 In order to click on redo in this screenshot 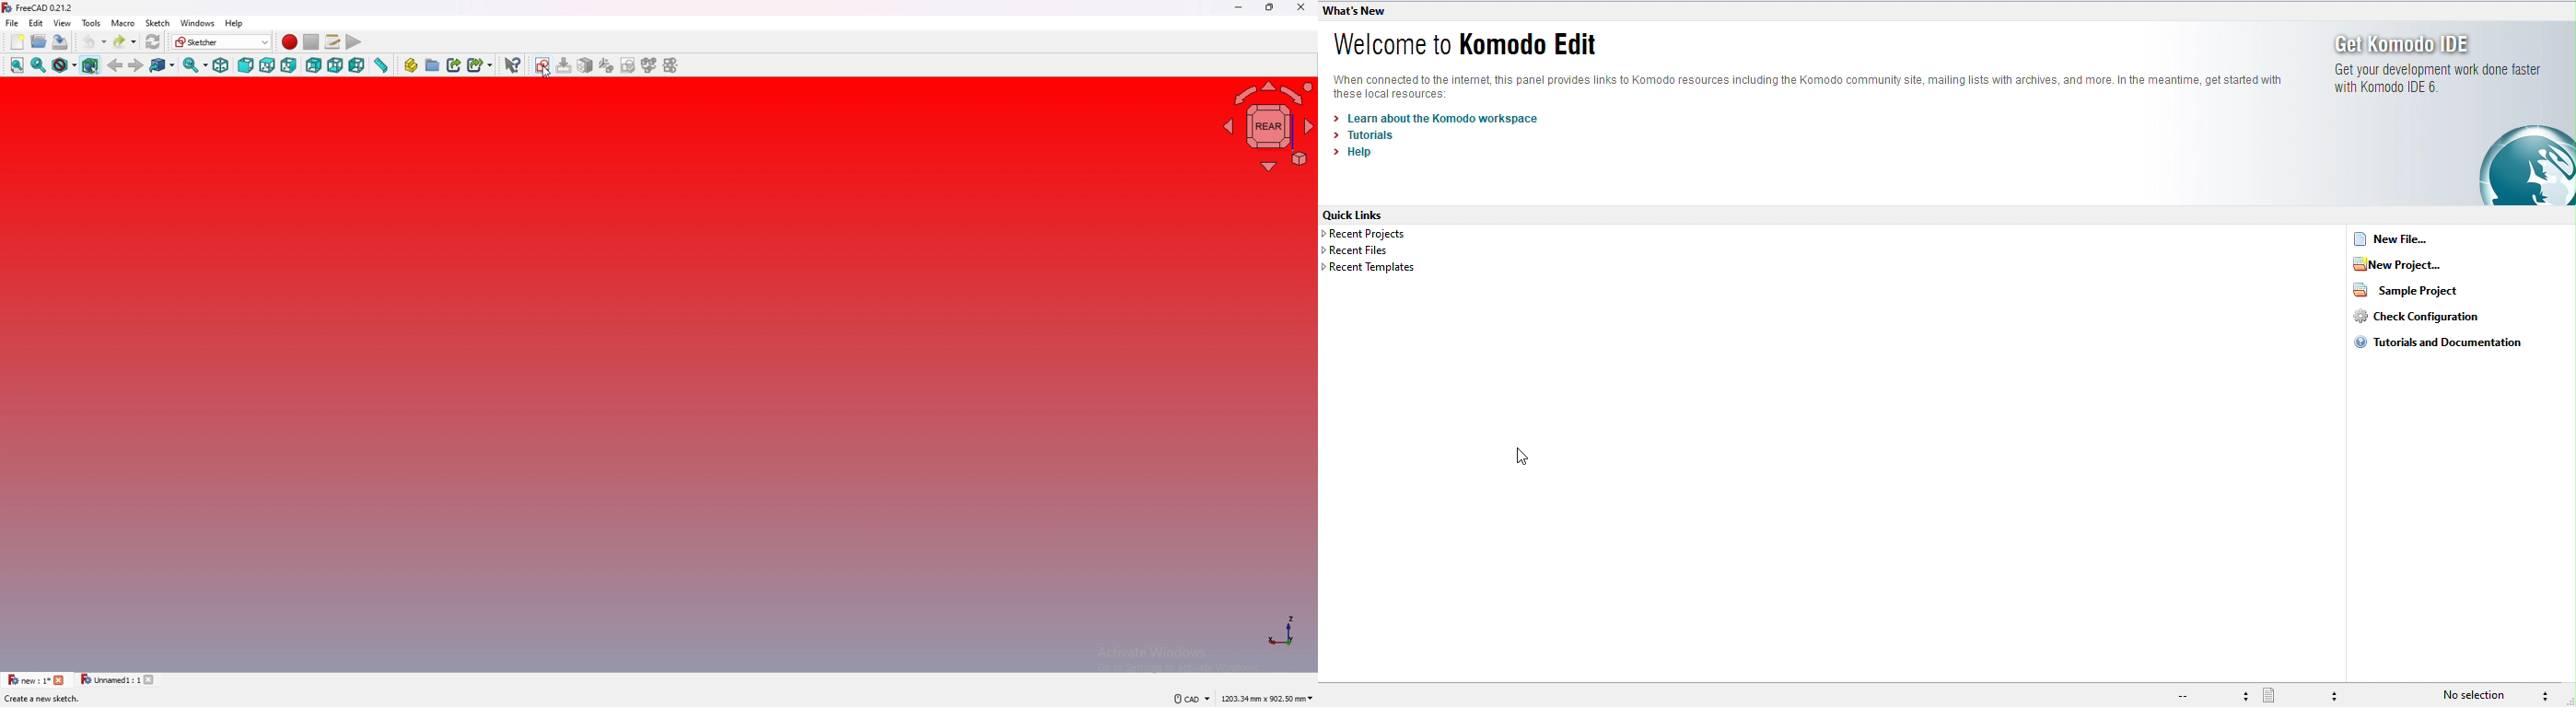, I will do `click(126, 41)`.